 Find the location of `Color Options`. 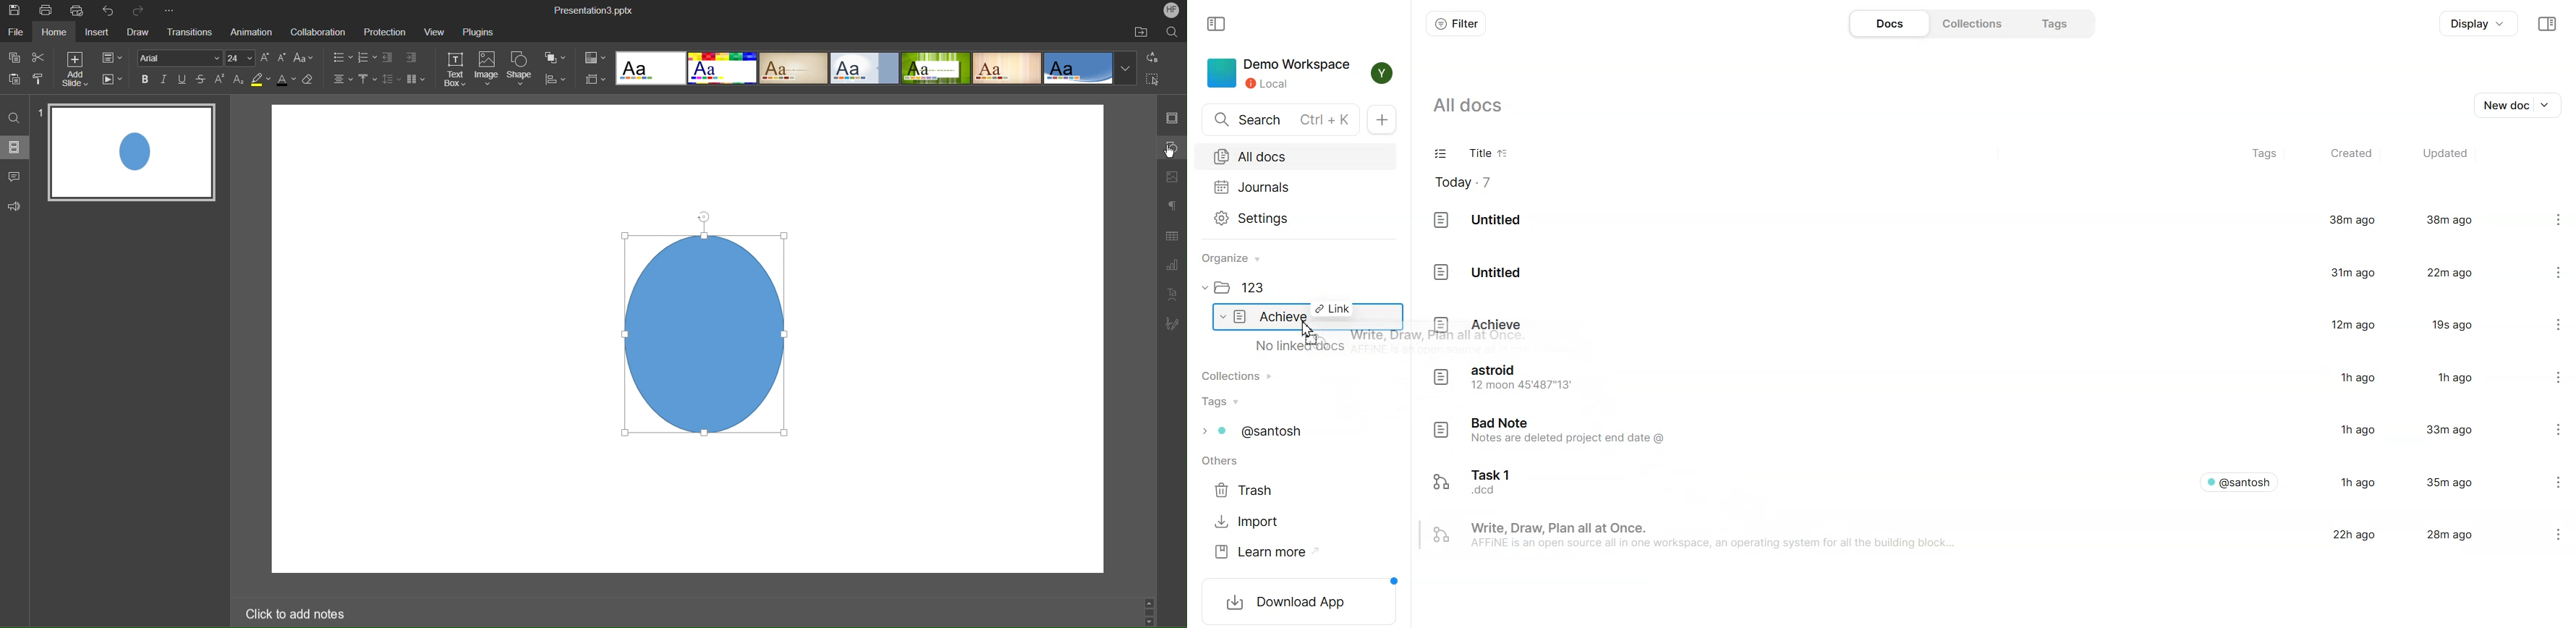

Color Options is located at coordinates (595, 57).